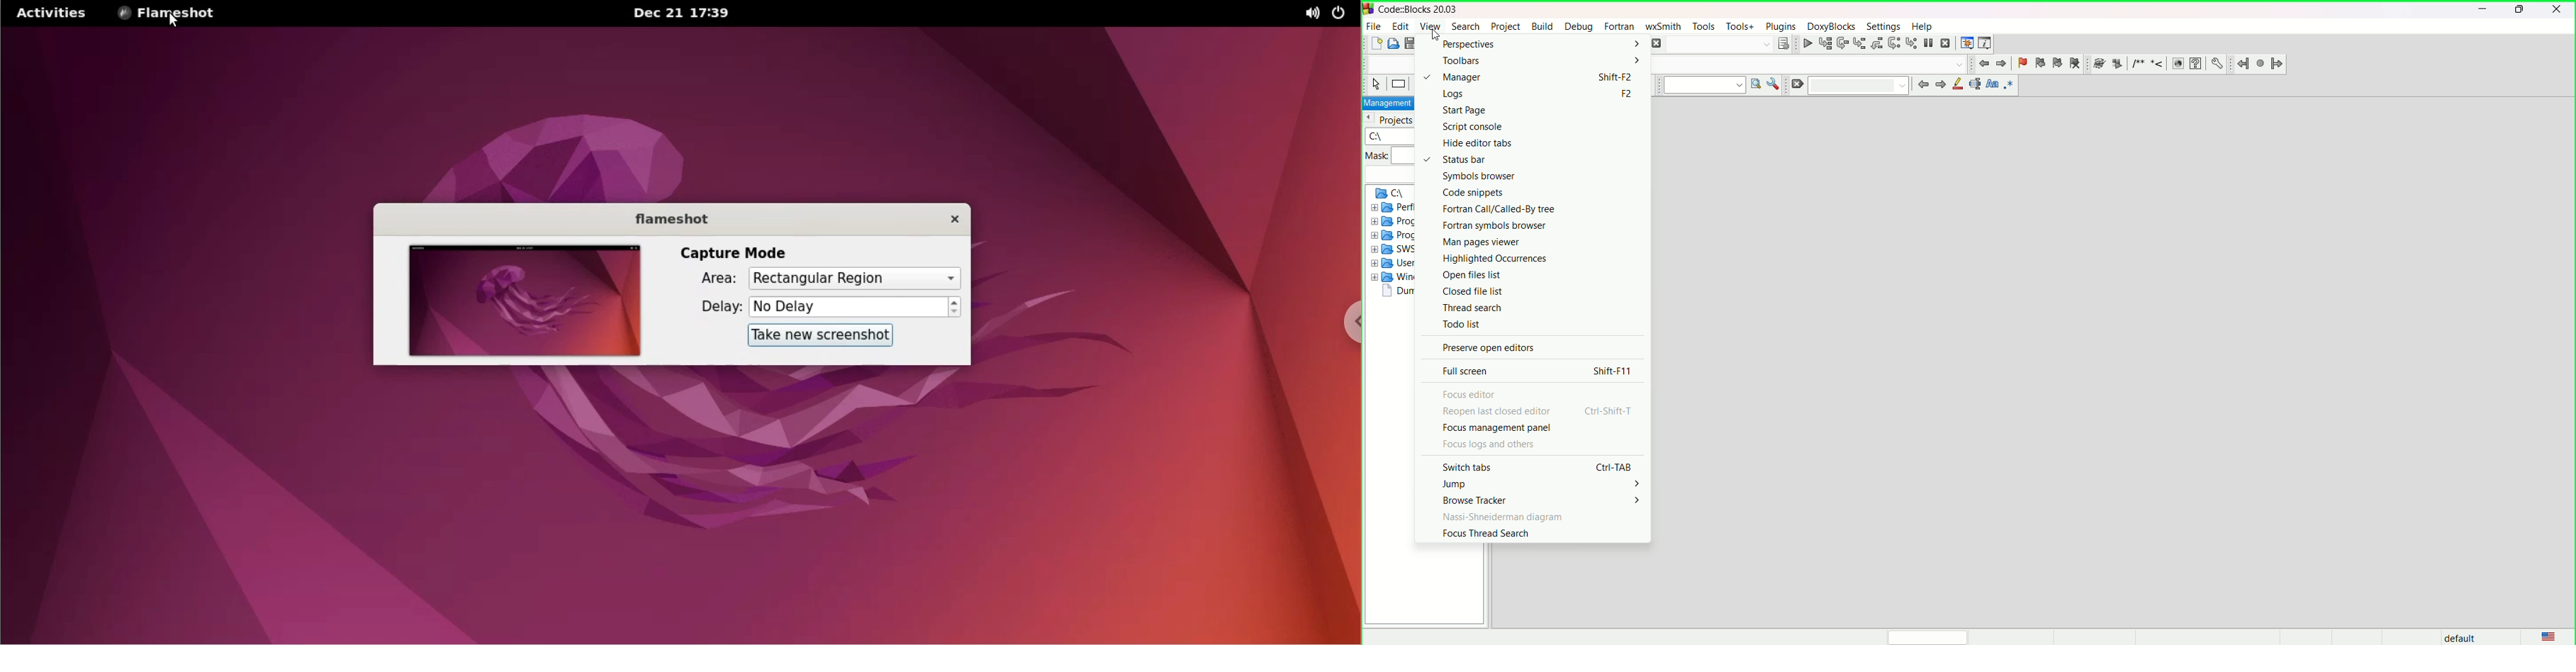  I want to click on focus editor, so click(1470, 394).